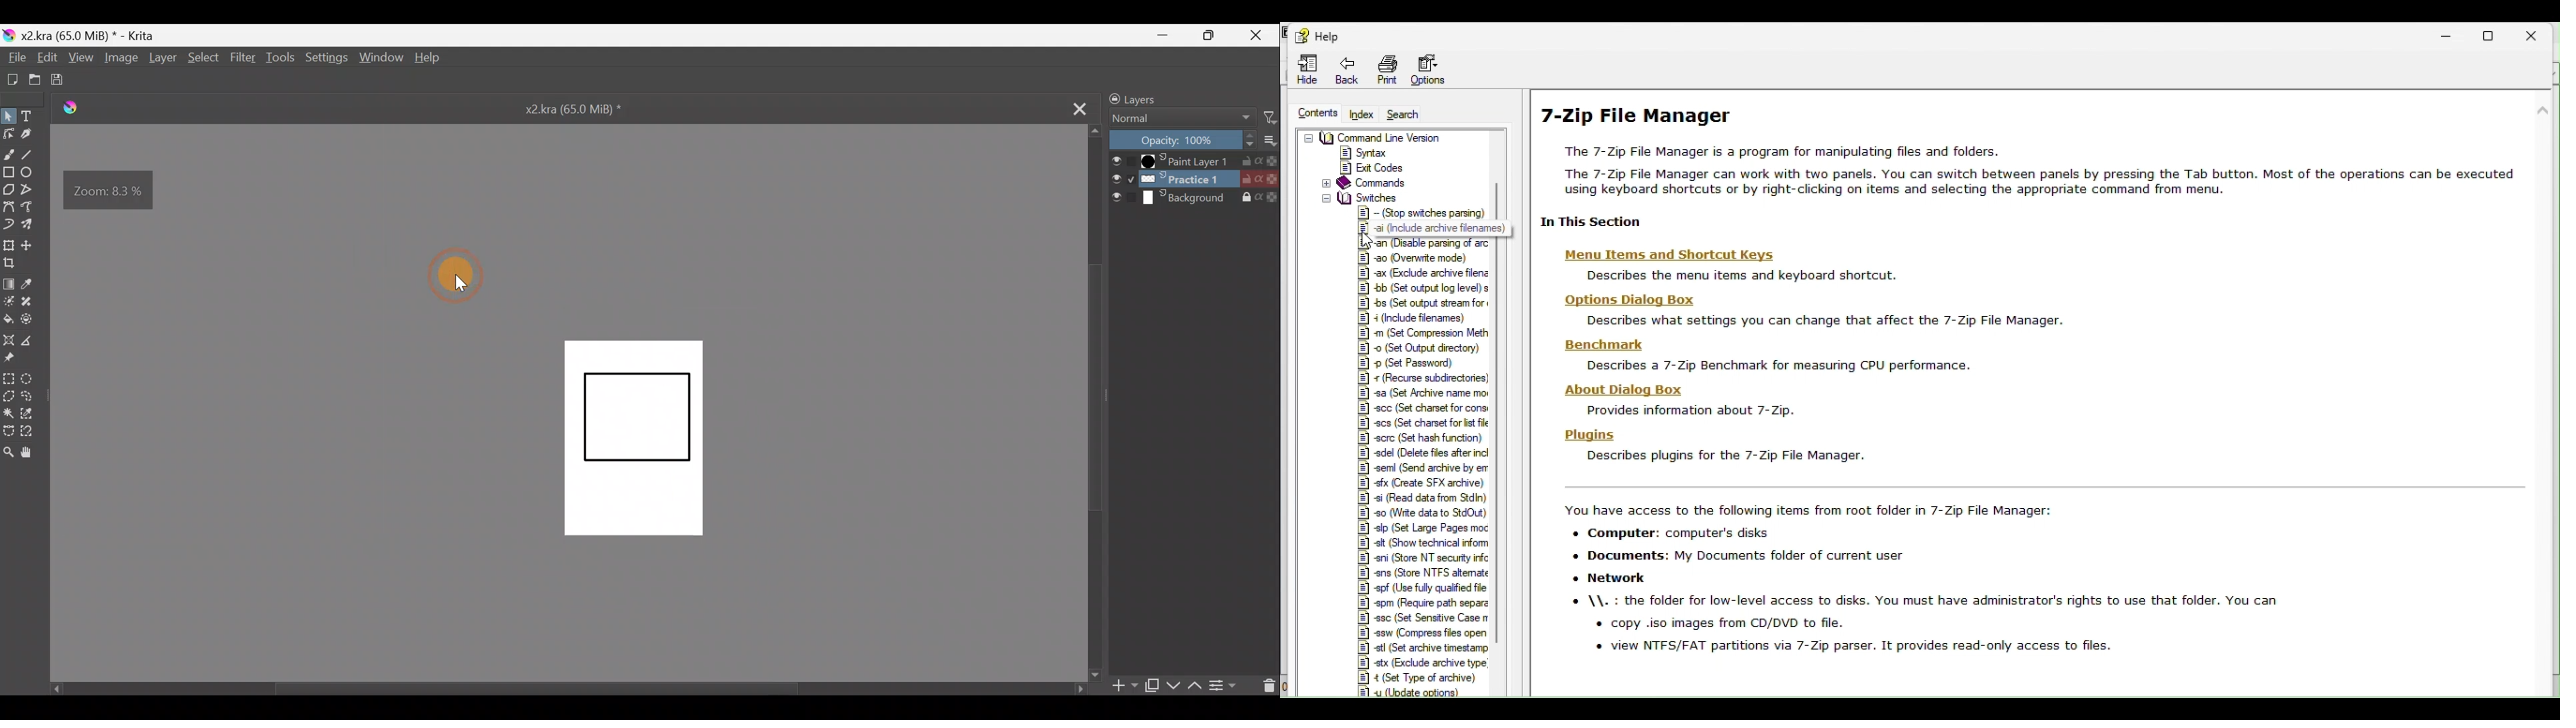 Image resolution: width=2576 pixels, height=728 pixels. I want to click on Syntax, so click(1362, 152).